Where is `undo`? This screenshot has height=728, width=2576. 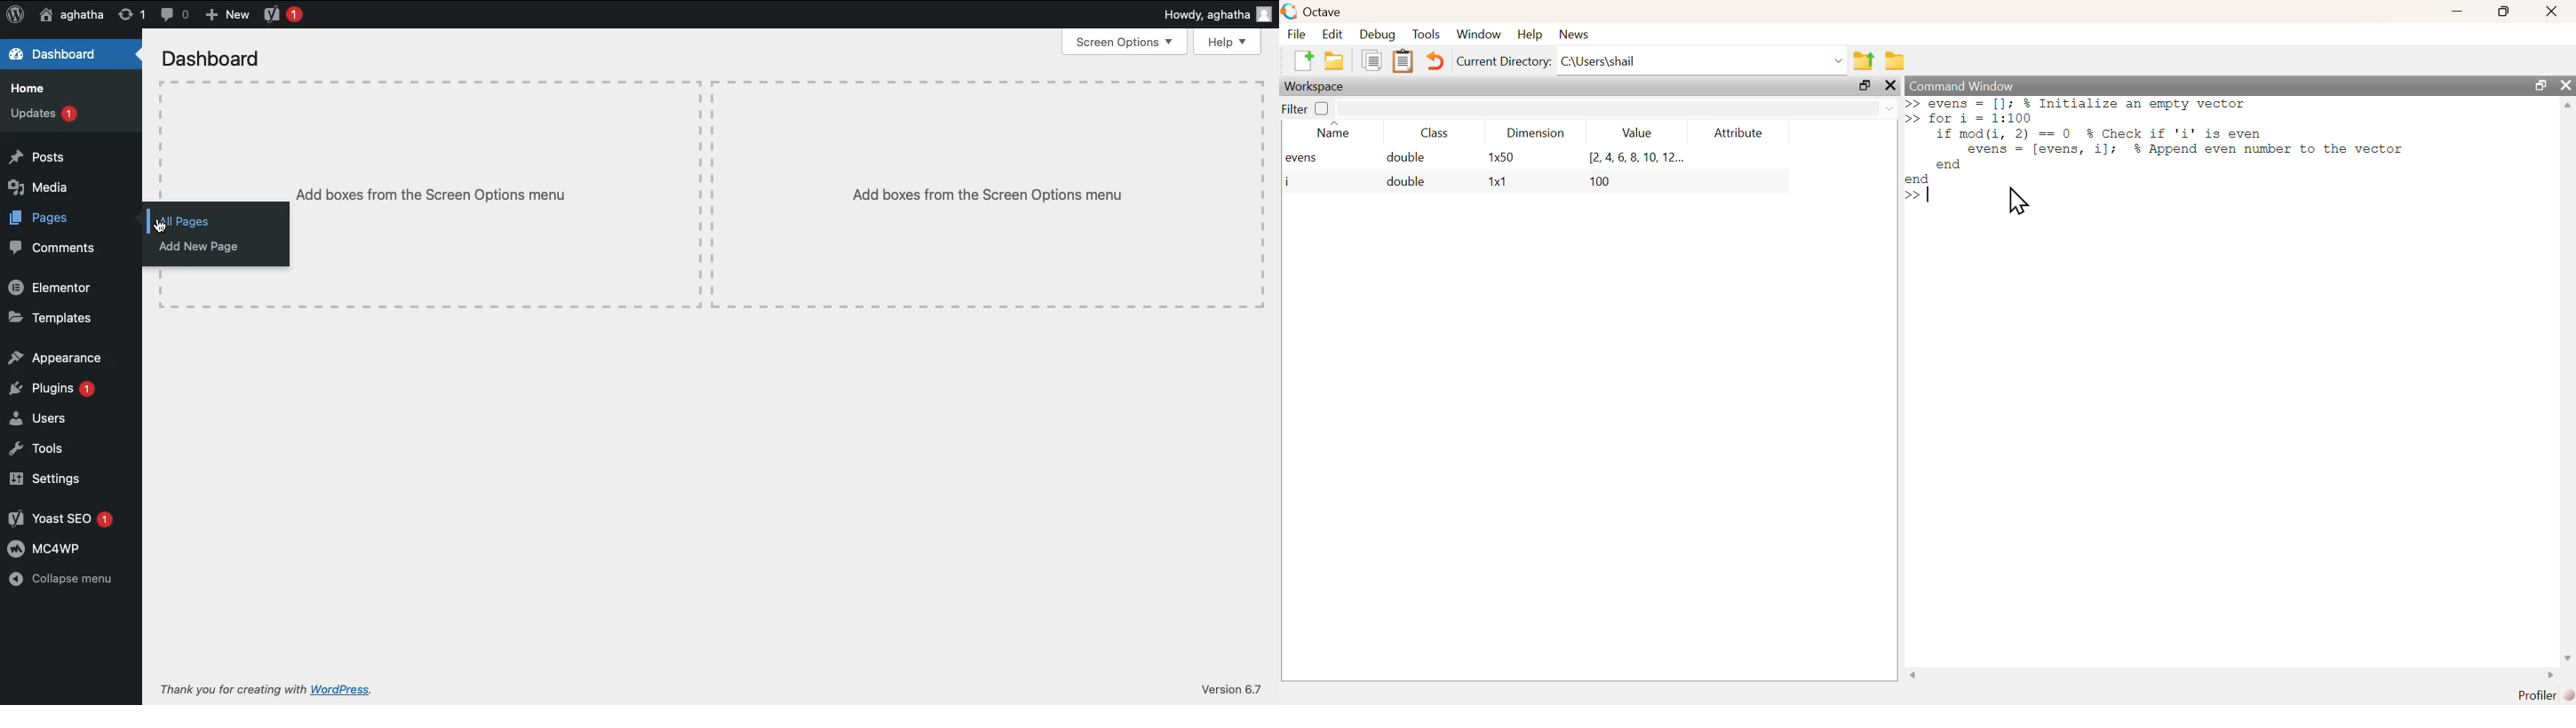 undo is located at coordinates (1436, 63).